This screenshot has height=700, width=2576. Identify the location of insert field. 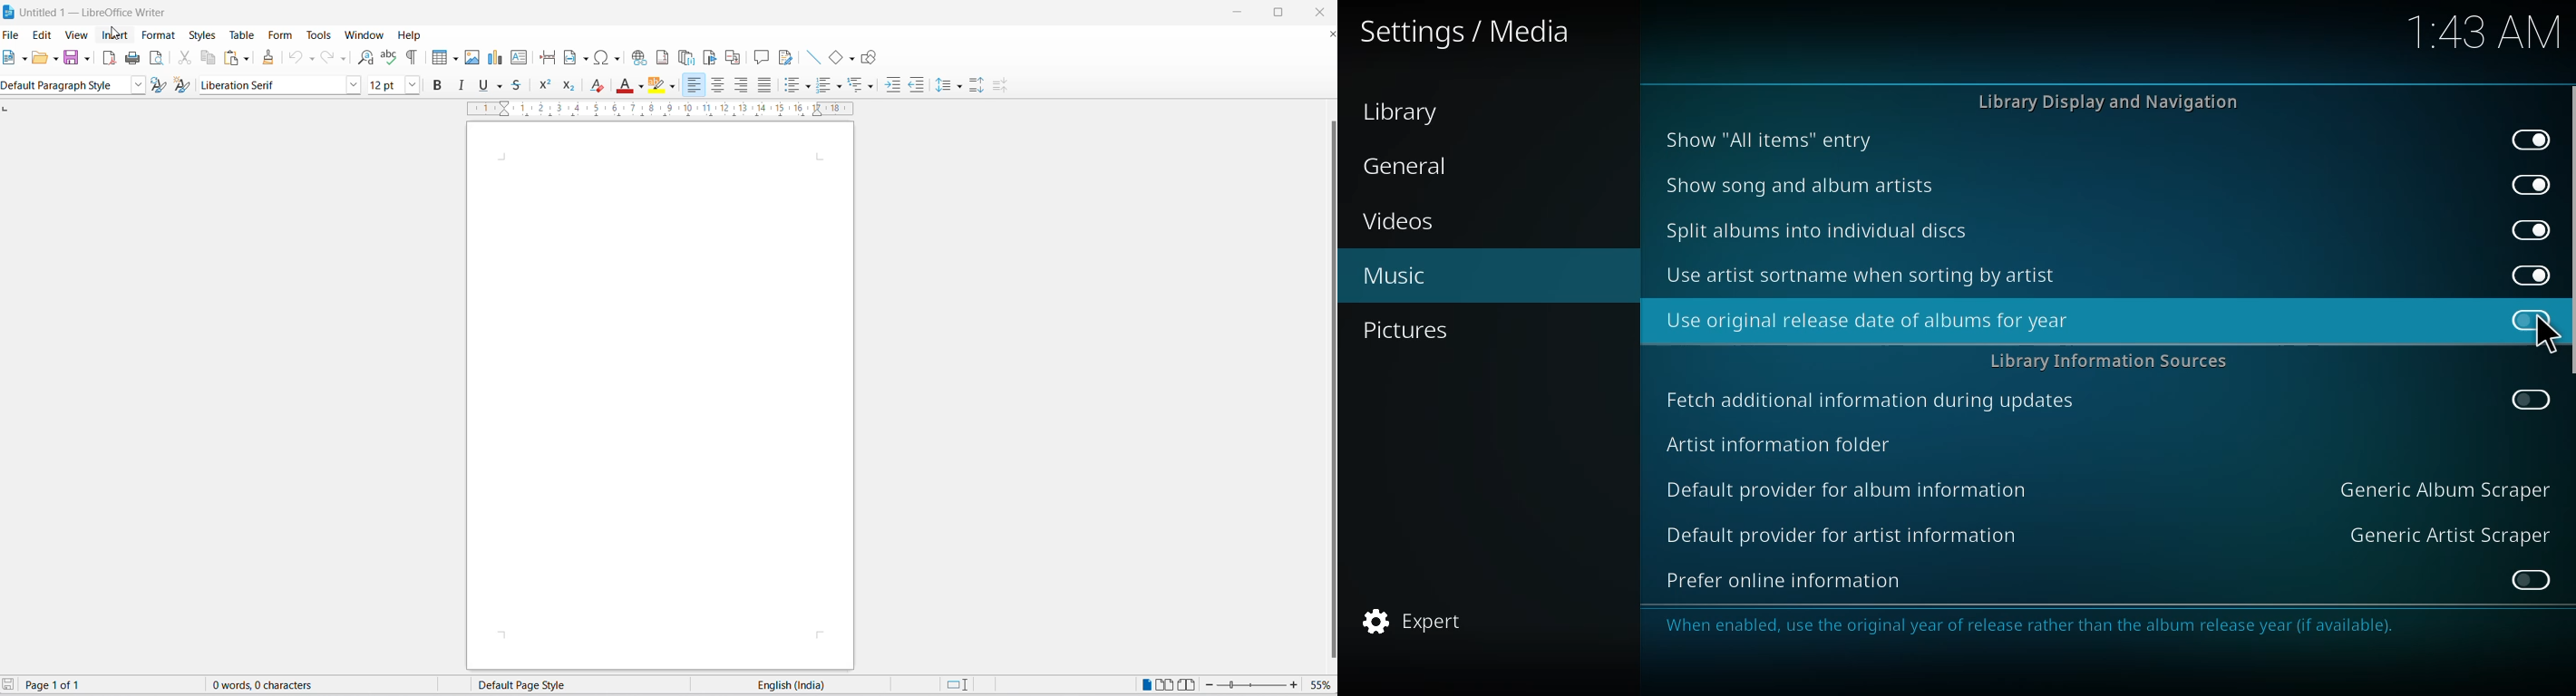
(575, 57).